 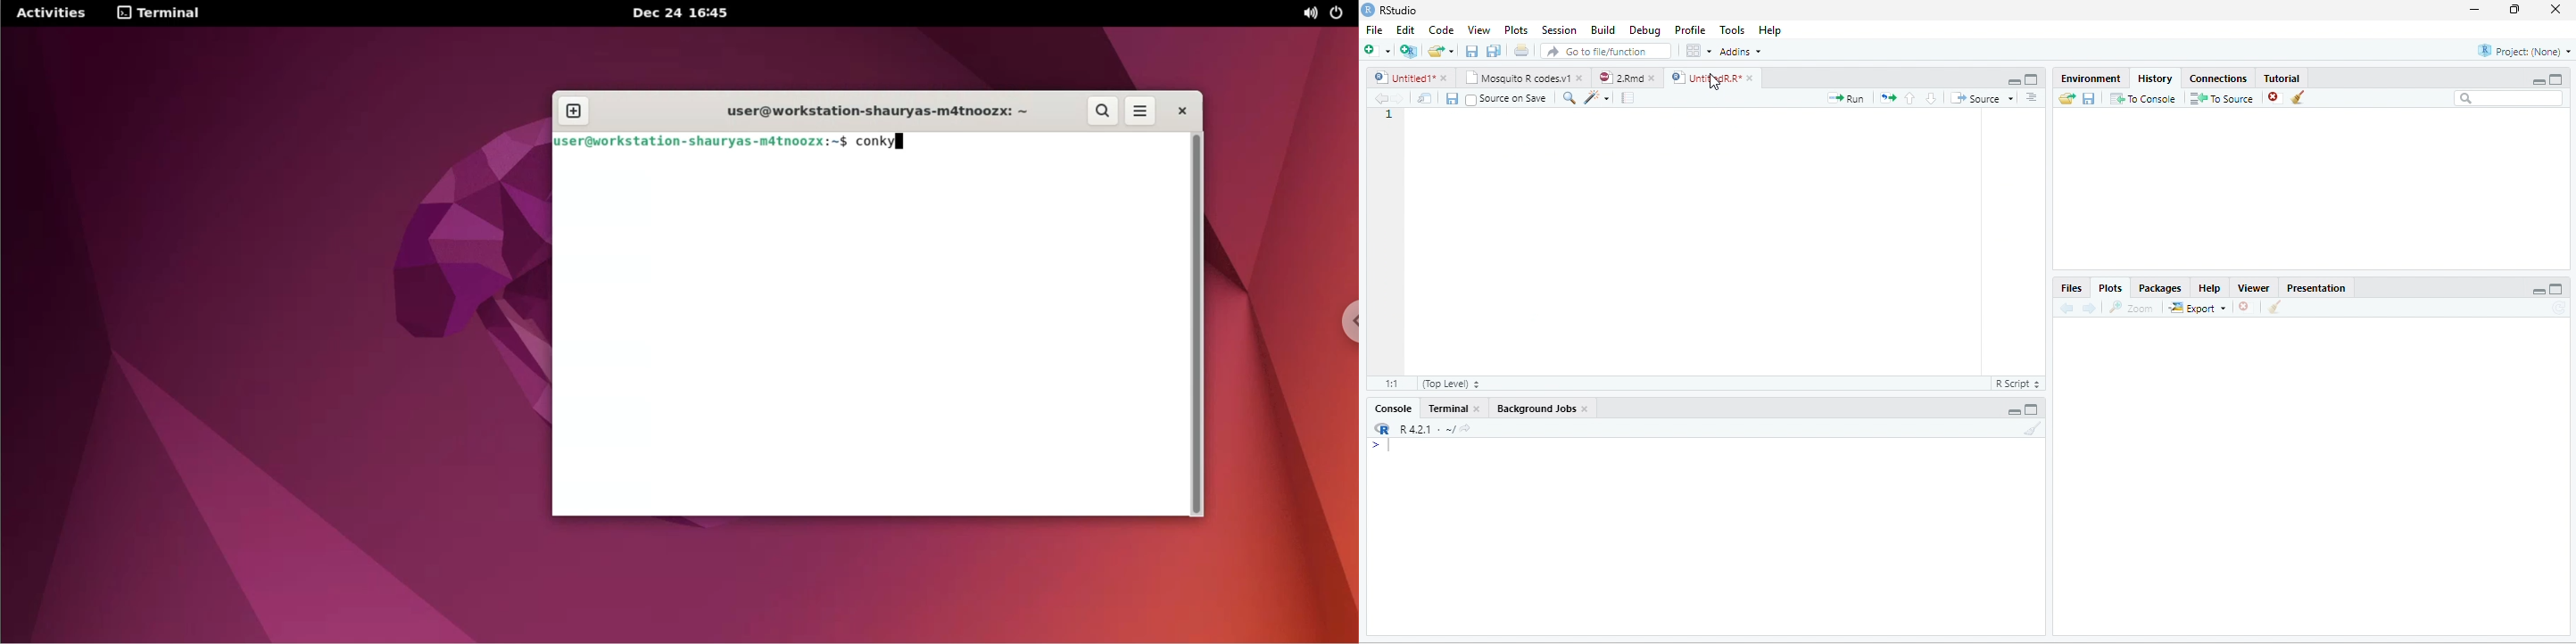 What do you see at coordinates (2558, 307) in the screenshot?
I see `Refresh current plot` at bounding box center [2558, 307].